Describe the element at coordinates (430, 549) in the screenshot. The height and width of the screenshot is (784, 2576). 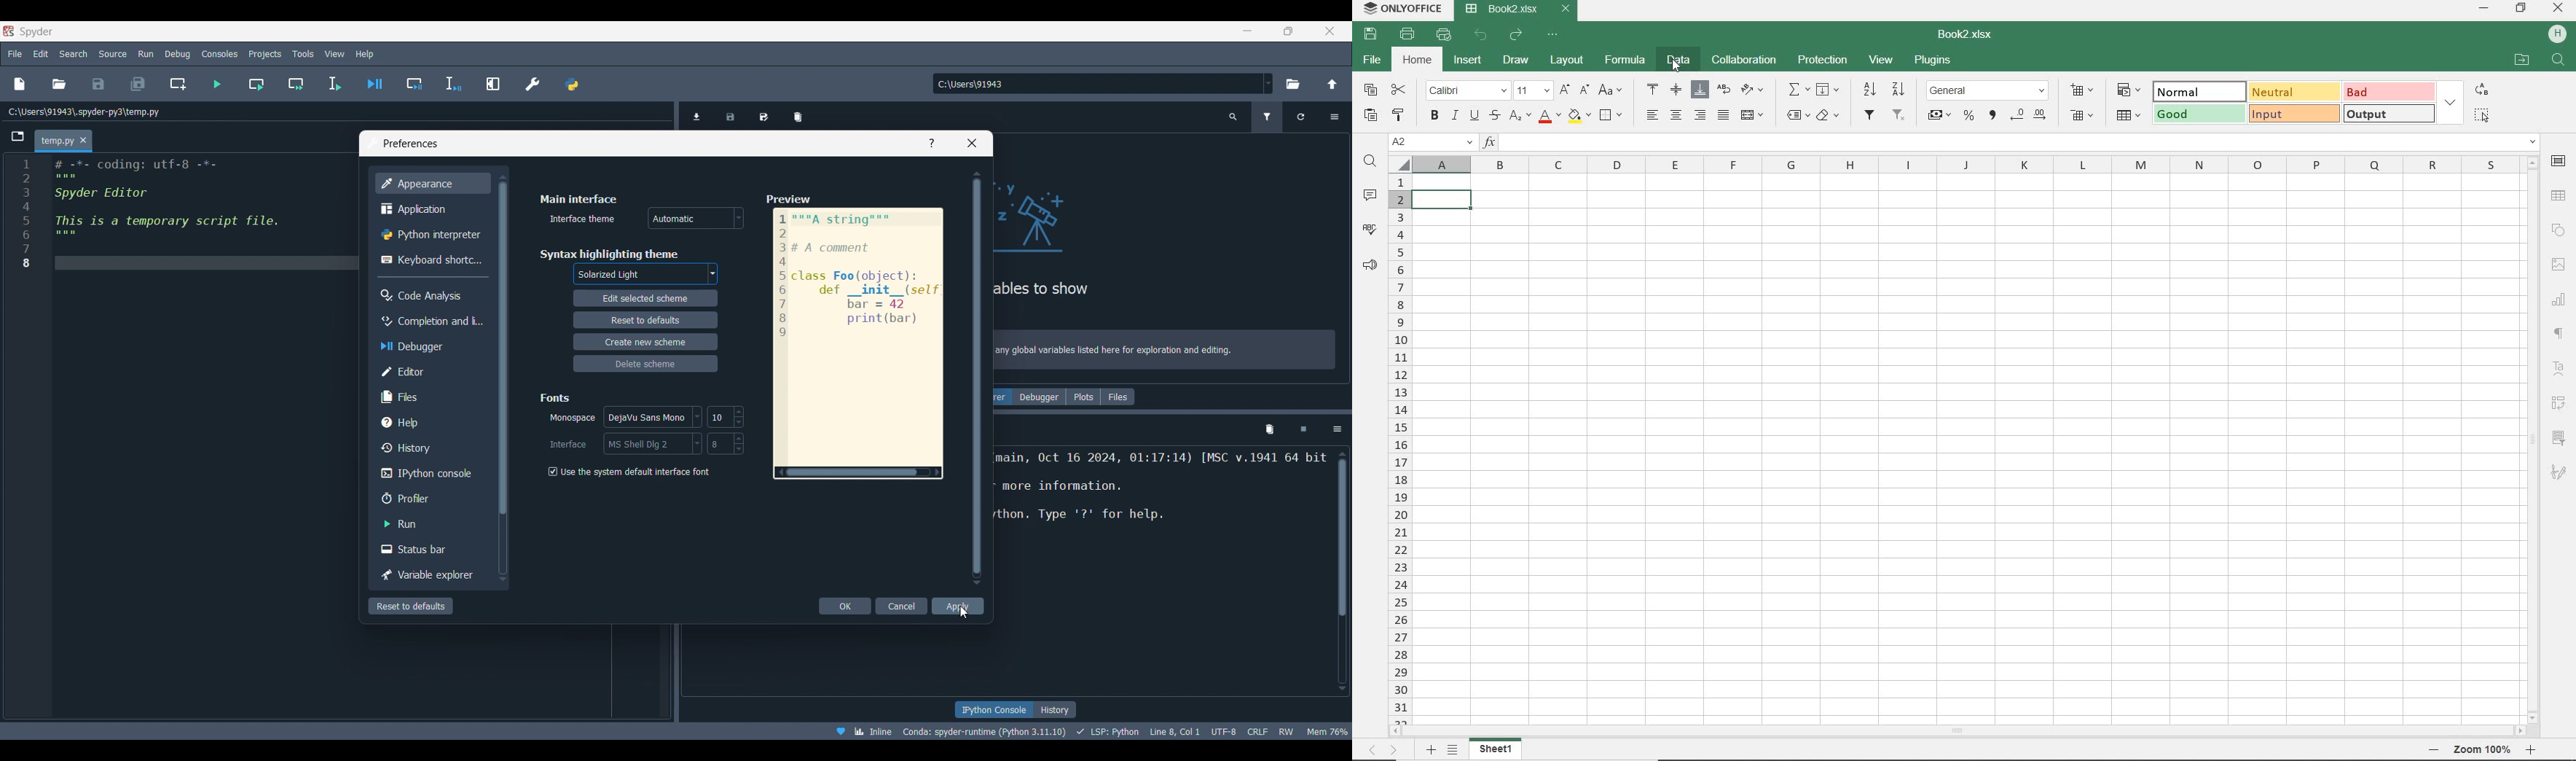
I see `Status bar` at that location.